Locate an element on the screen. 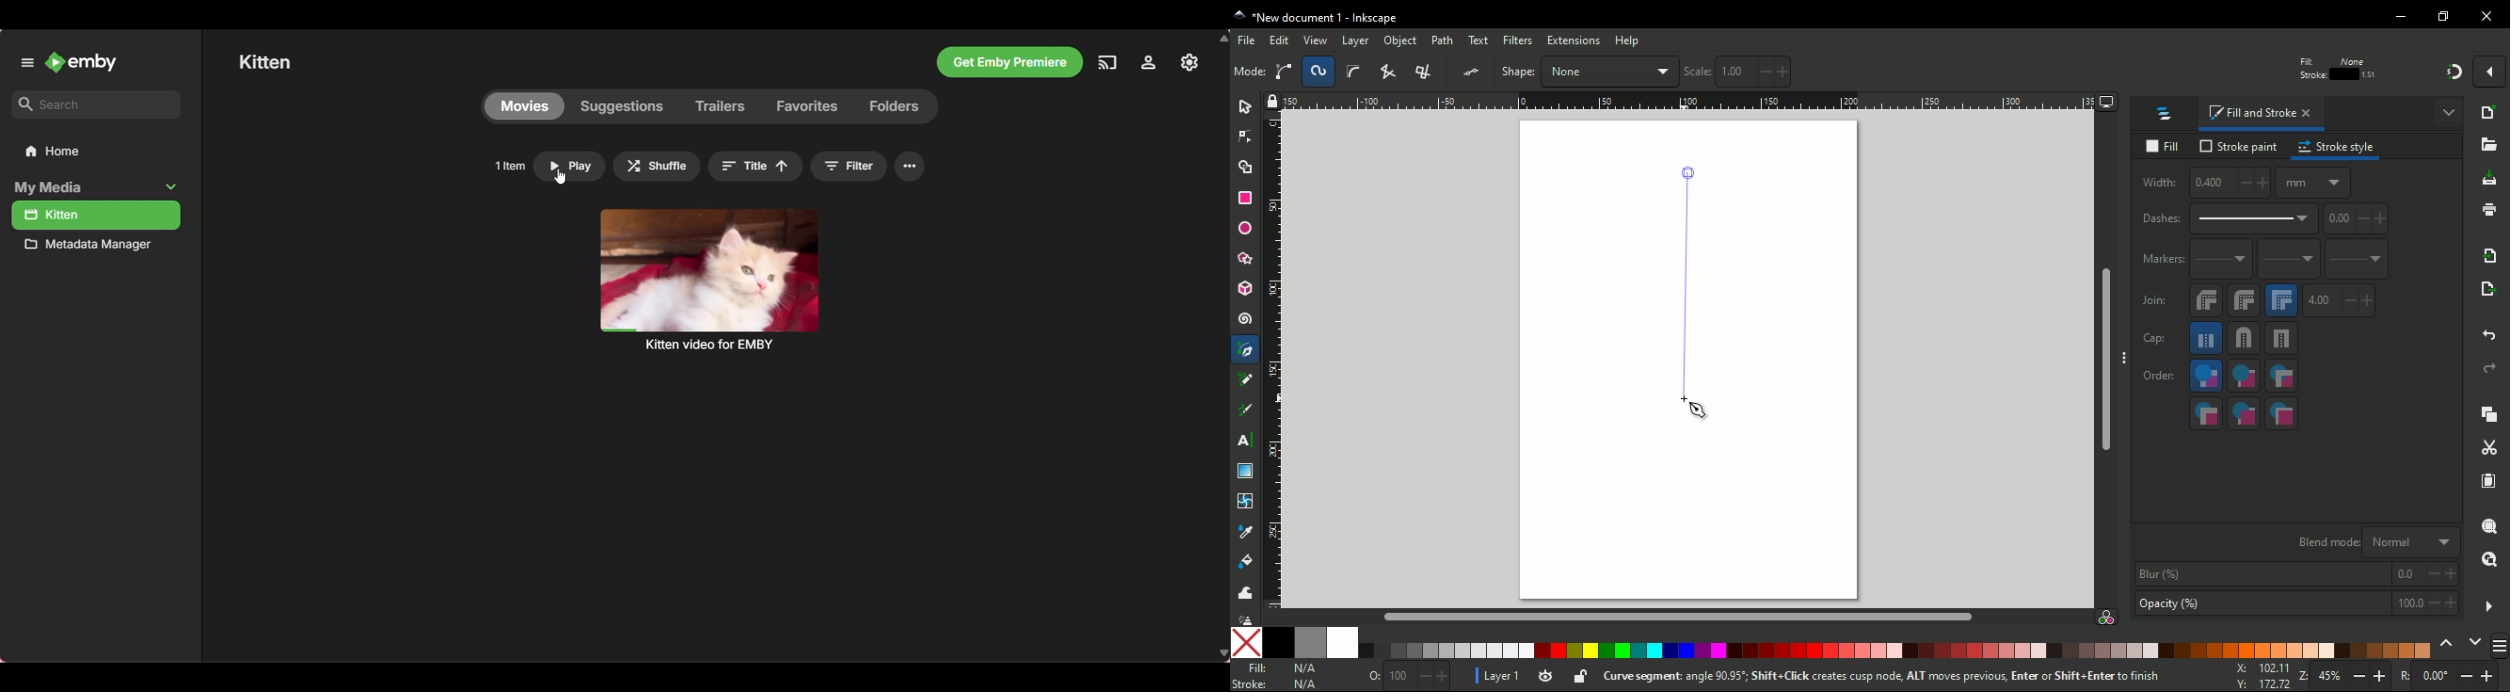 The height and width of the screenshot is (700, 2520). start markers is located at coordinates (2221, 260).